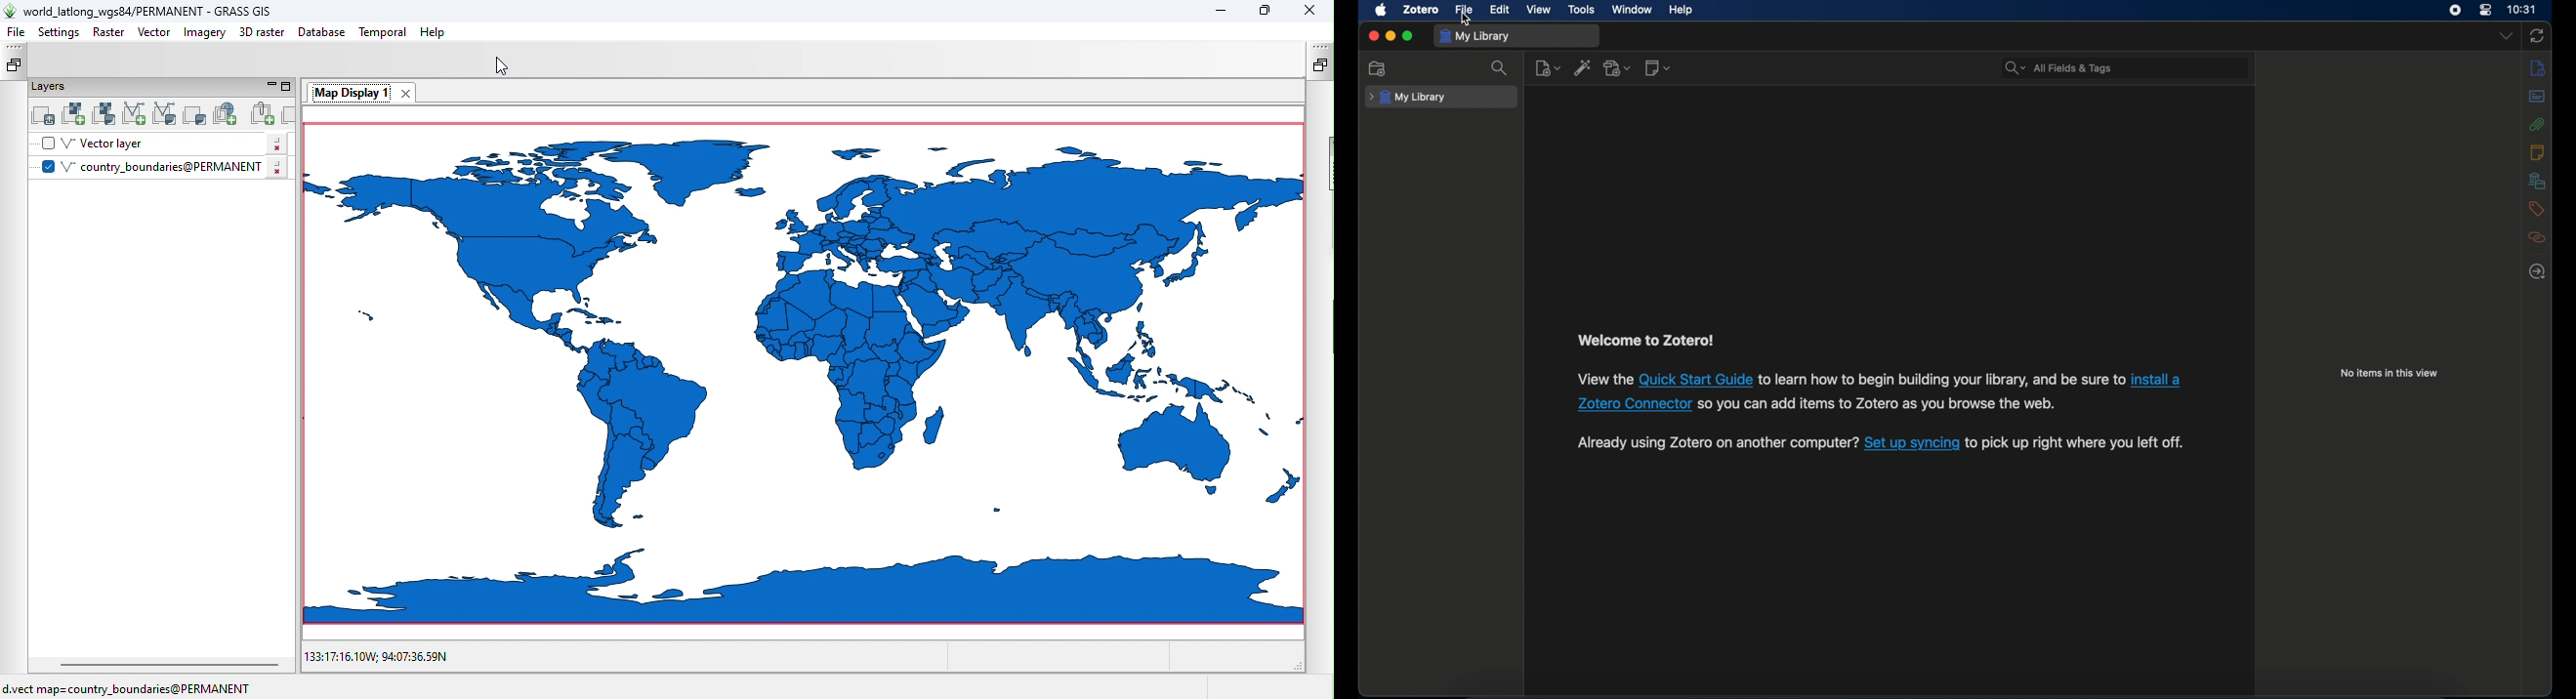 This screenshot has height=700, width=2576. What do you see at coordinates (1390, 36) in the screenshot?
I see `minimize` at bounding box center [1390, 36].